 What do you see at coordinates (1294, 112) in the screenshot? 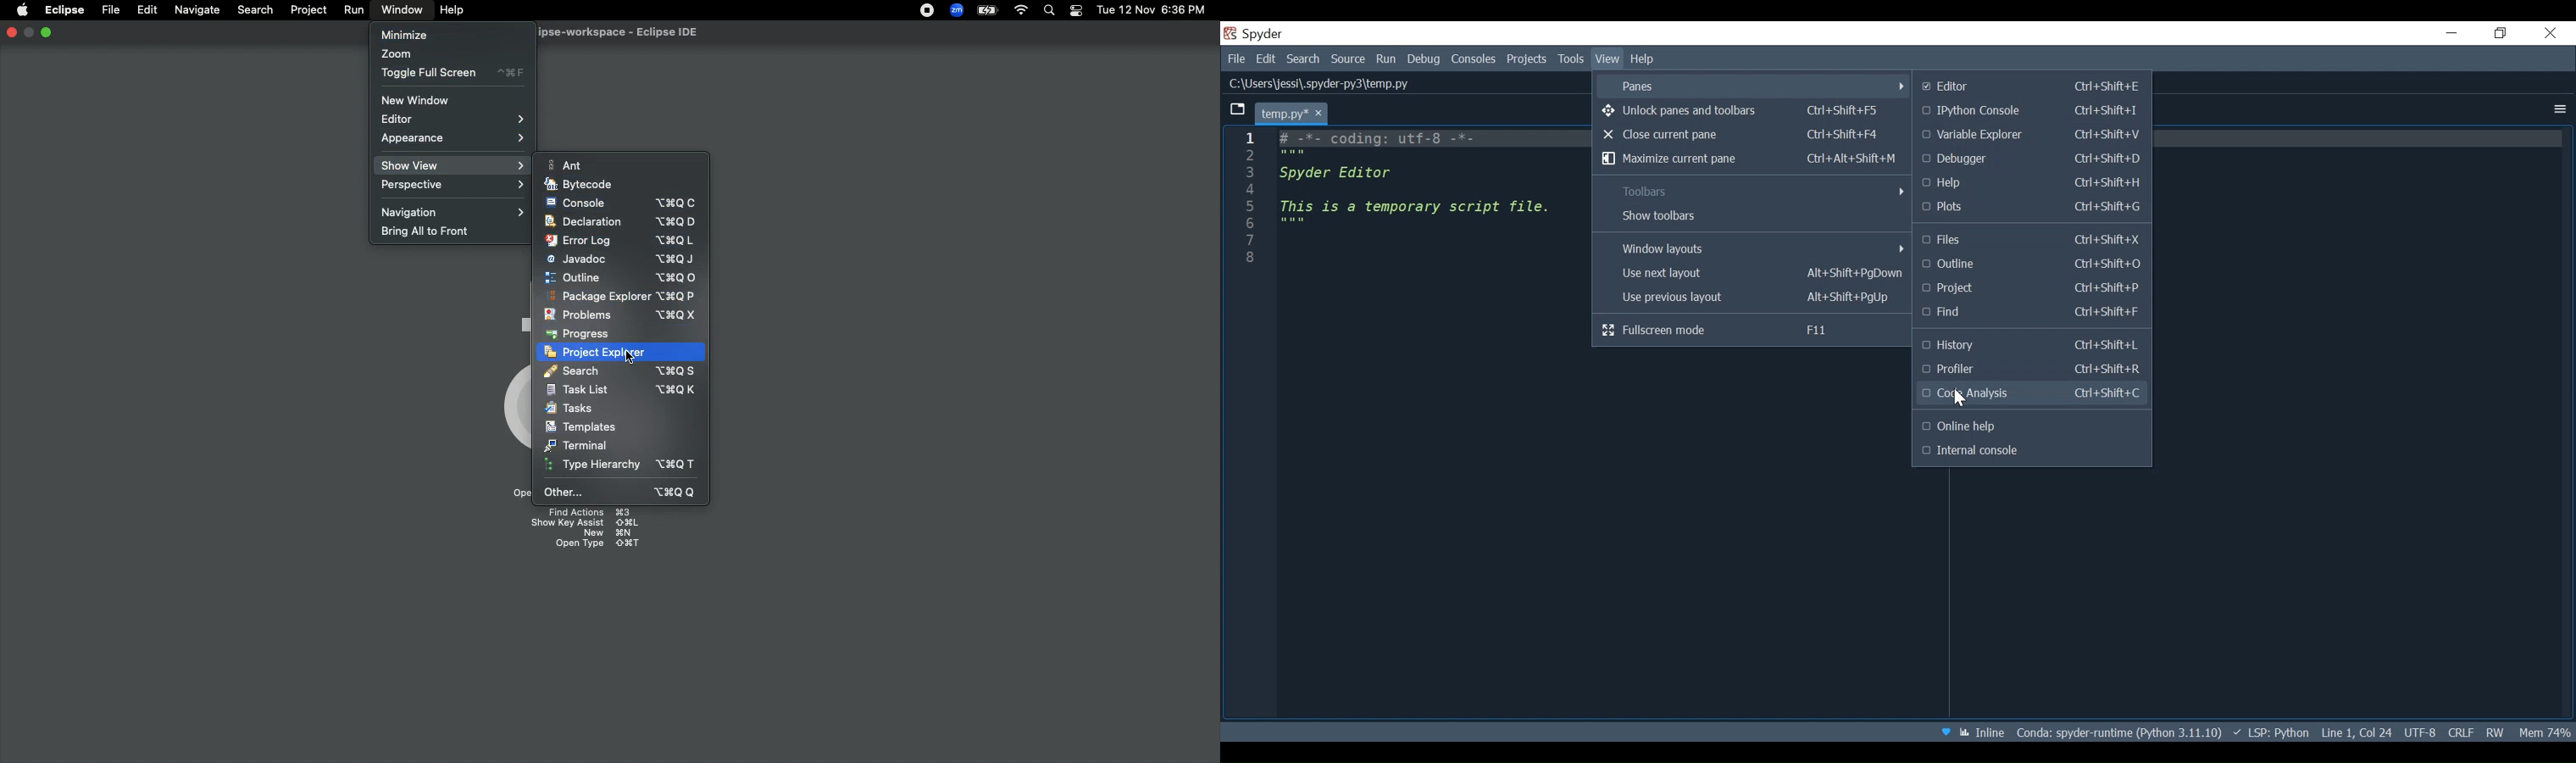
I see `current tab` at bounding box center [1294, 112].